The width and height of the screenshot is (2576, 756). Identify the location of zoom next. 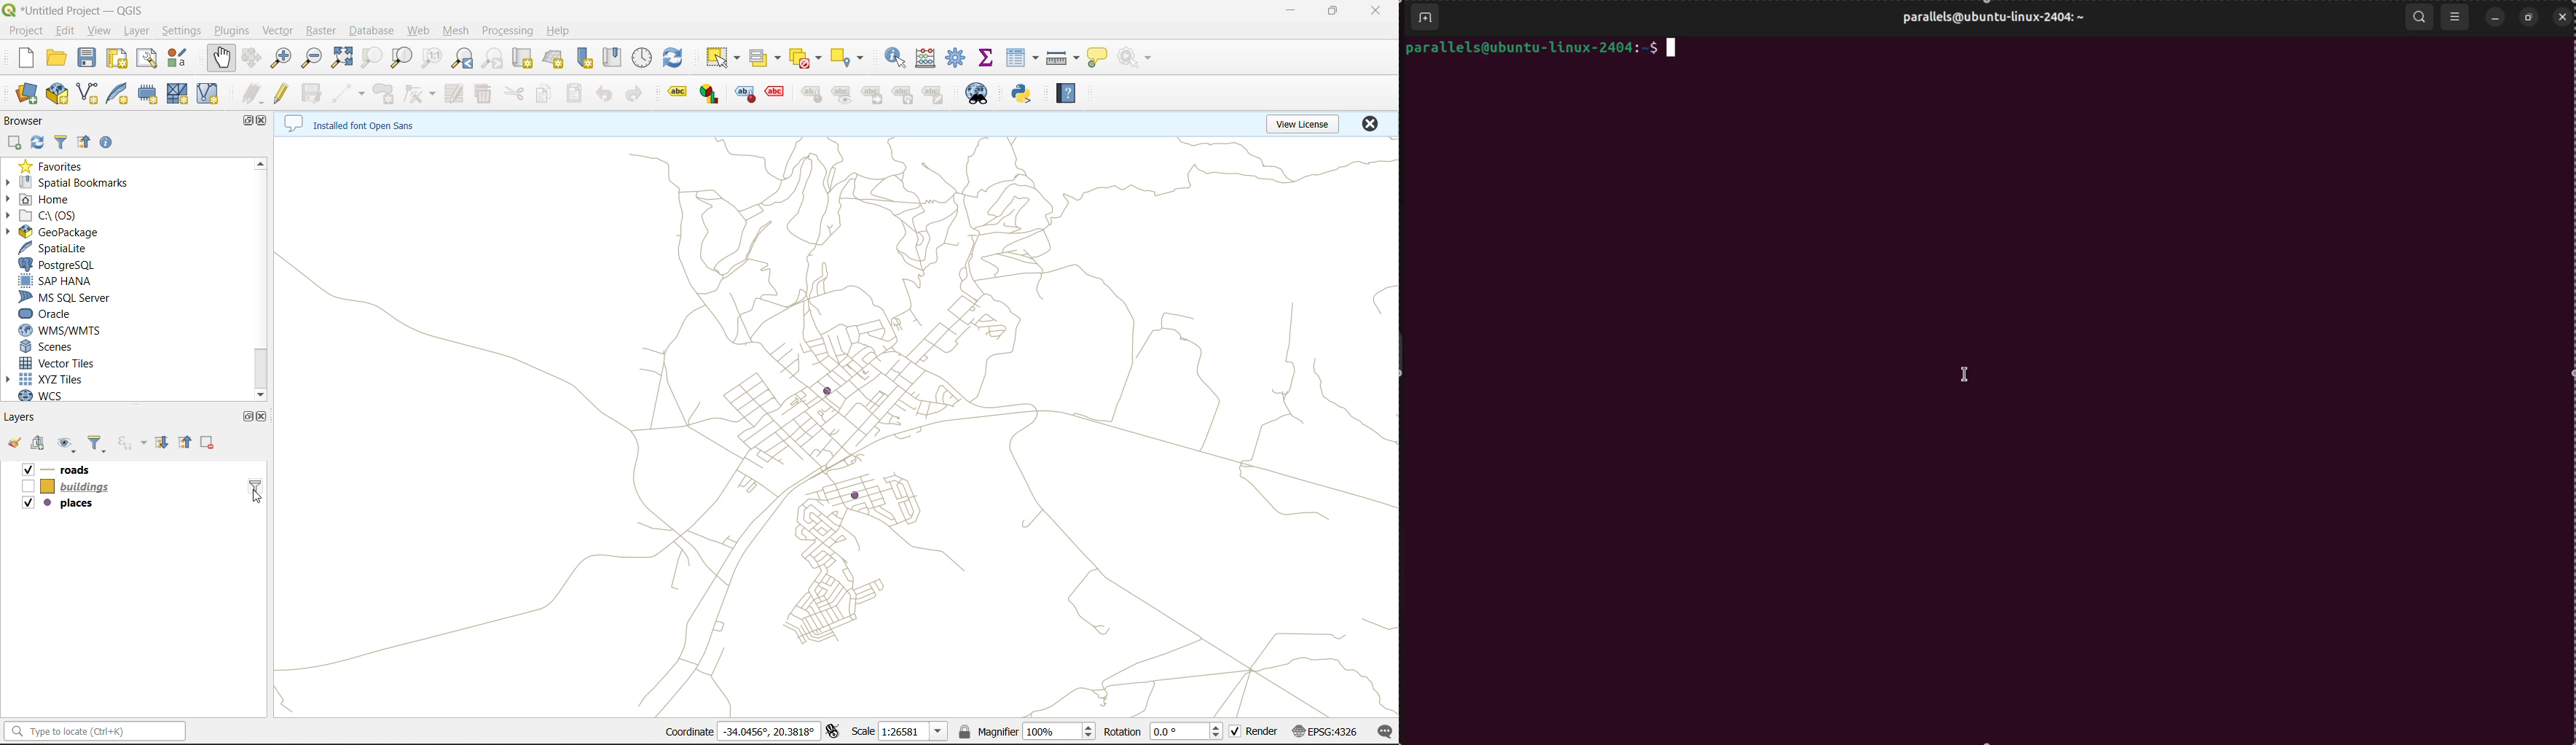
(493, 61).